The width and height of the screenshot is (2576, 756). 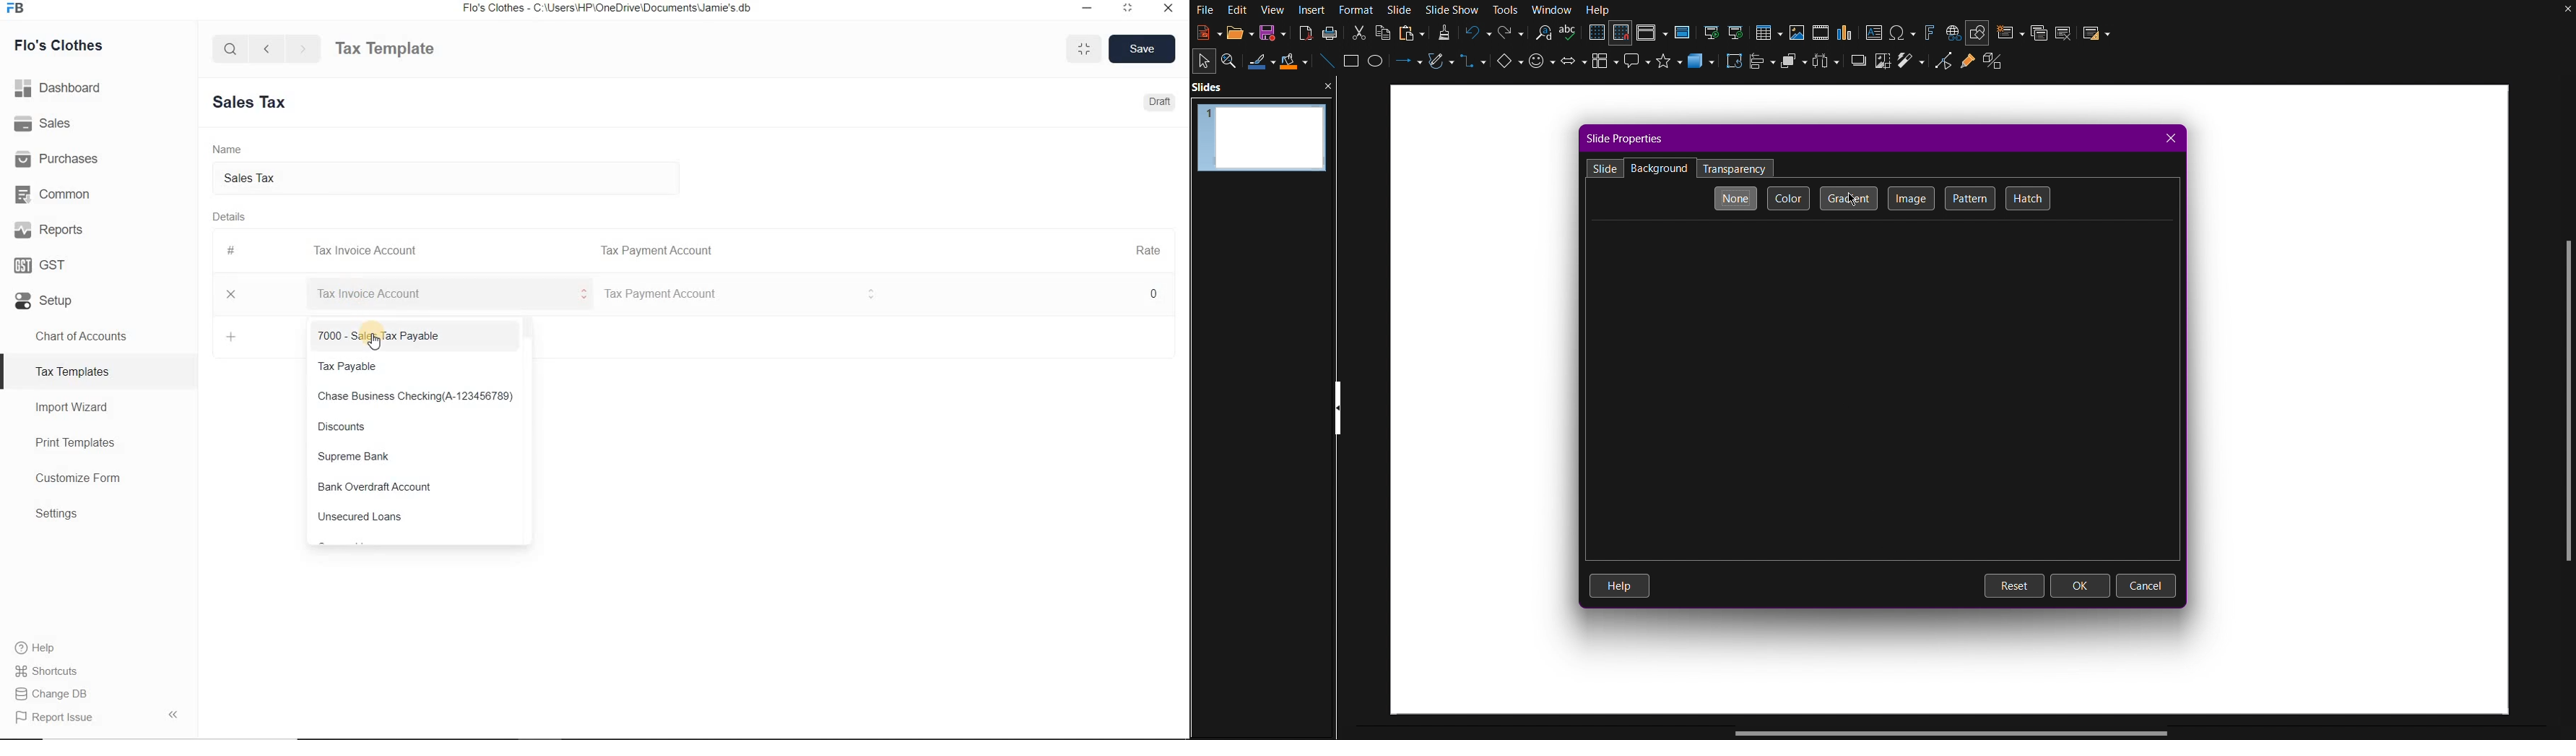 What do you see at coordinates (1912, 66) in the screenshot?
I see `Wand tool` at bounding box center [1912, 66].